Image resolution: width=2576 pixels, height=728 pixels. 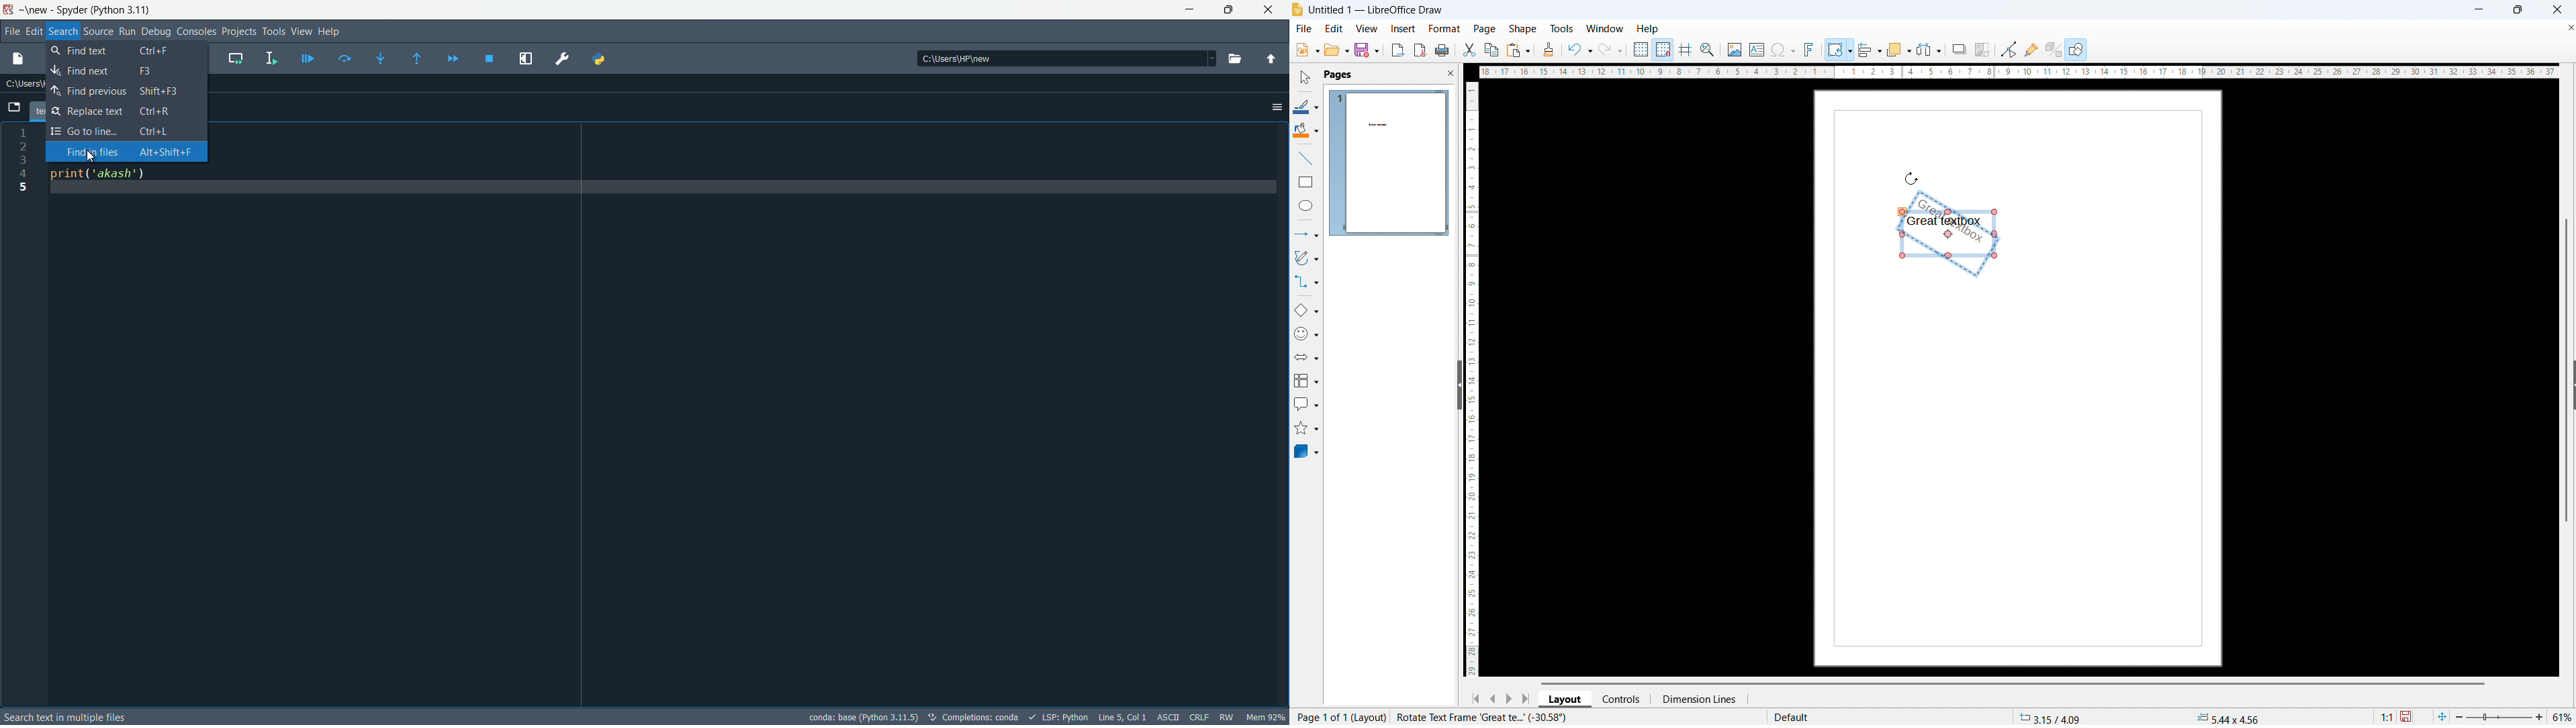 I want to click on CRLF, so click(x=1197, y=718).